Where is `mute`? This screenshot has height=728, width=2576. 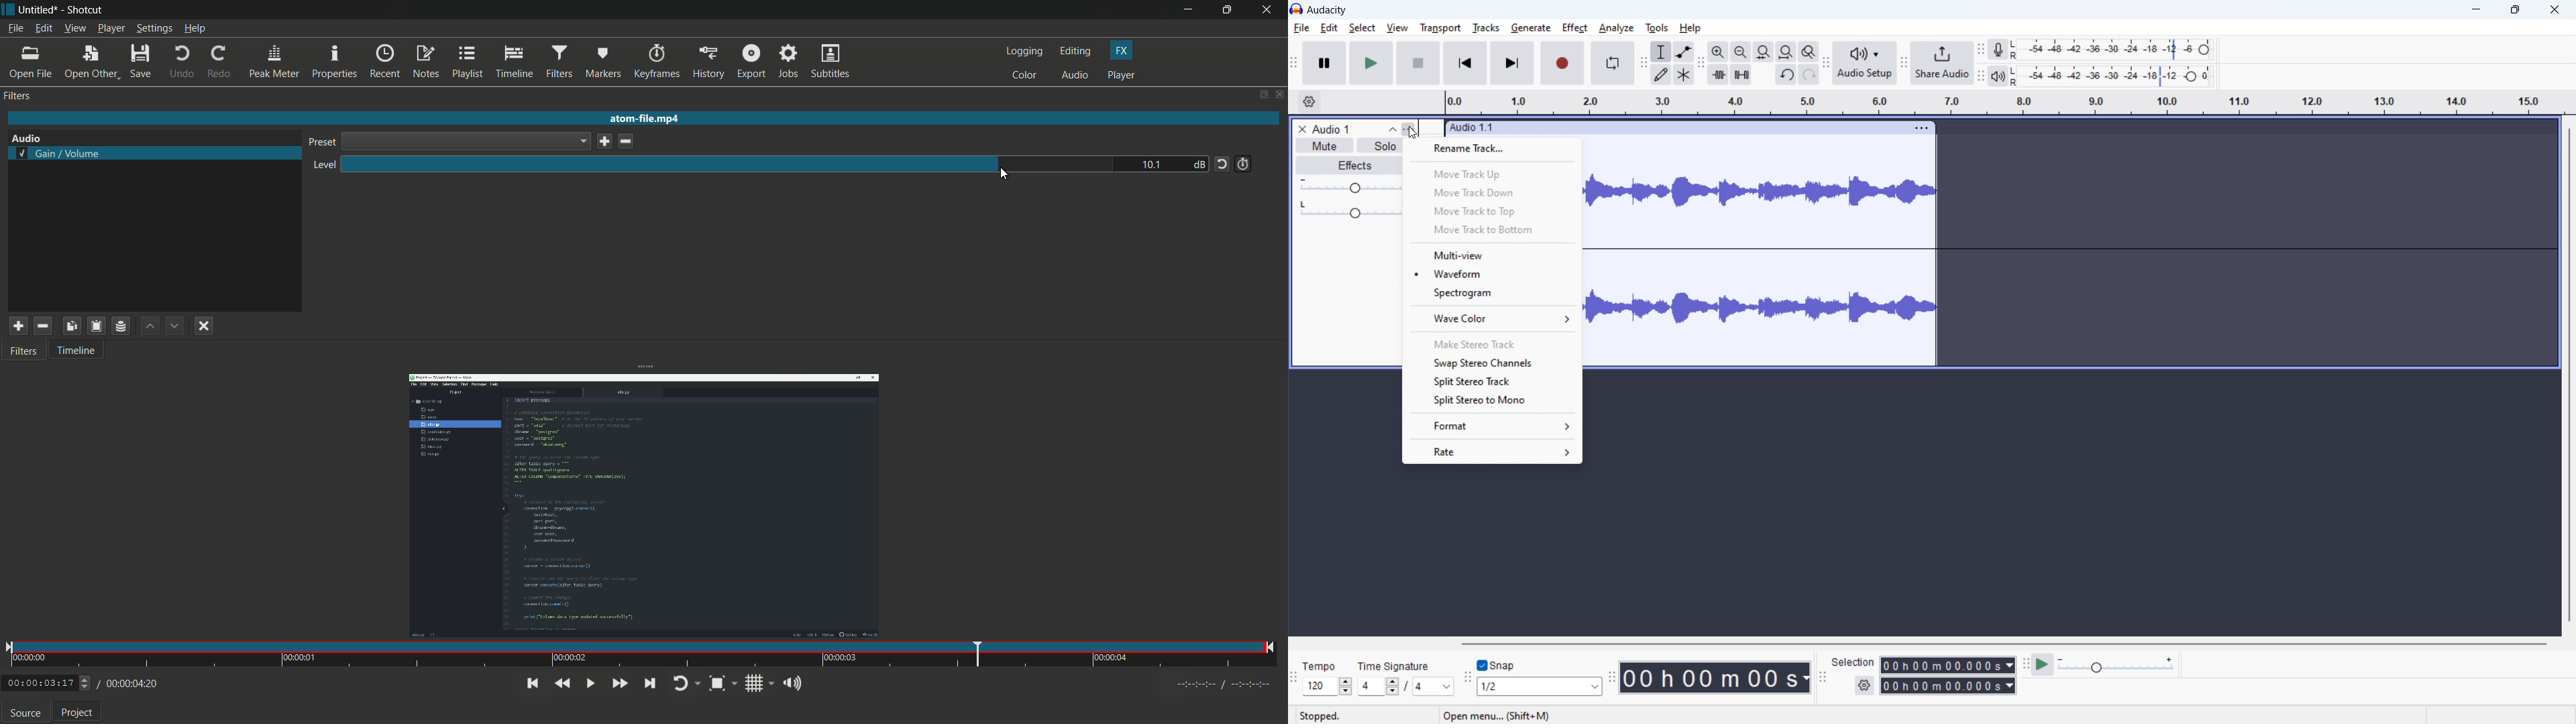 mute is located at coordinates (1324, 146).